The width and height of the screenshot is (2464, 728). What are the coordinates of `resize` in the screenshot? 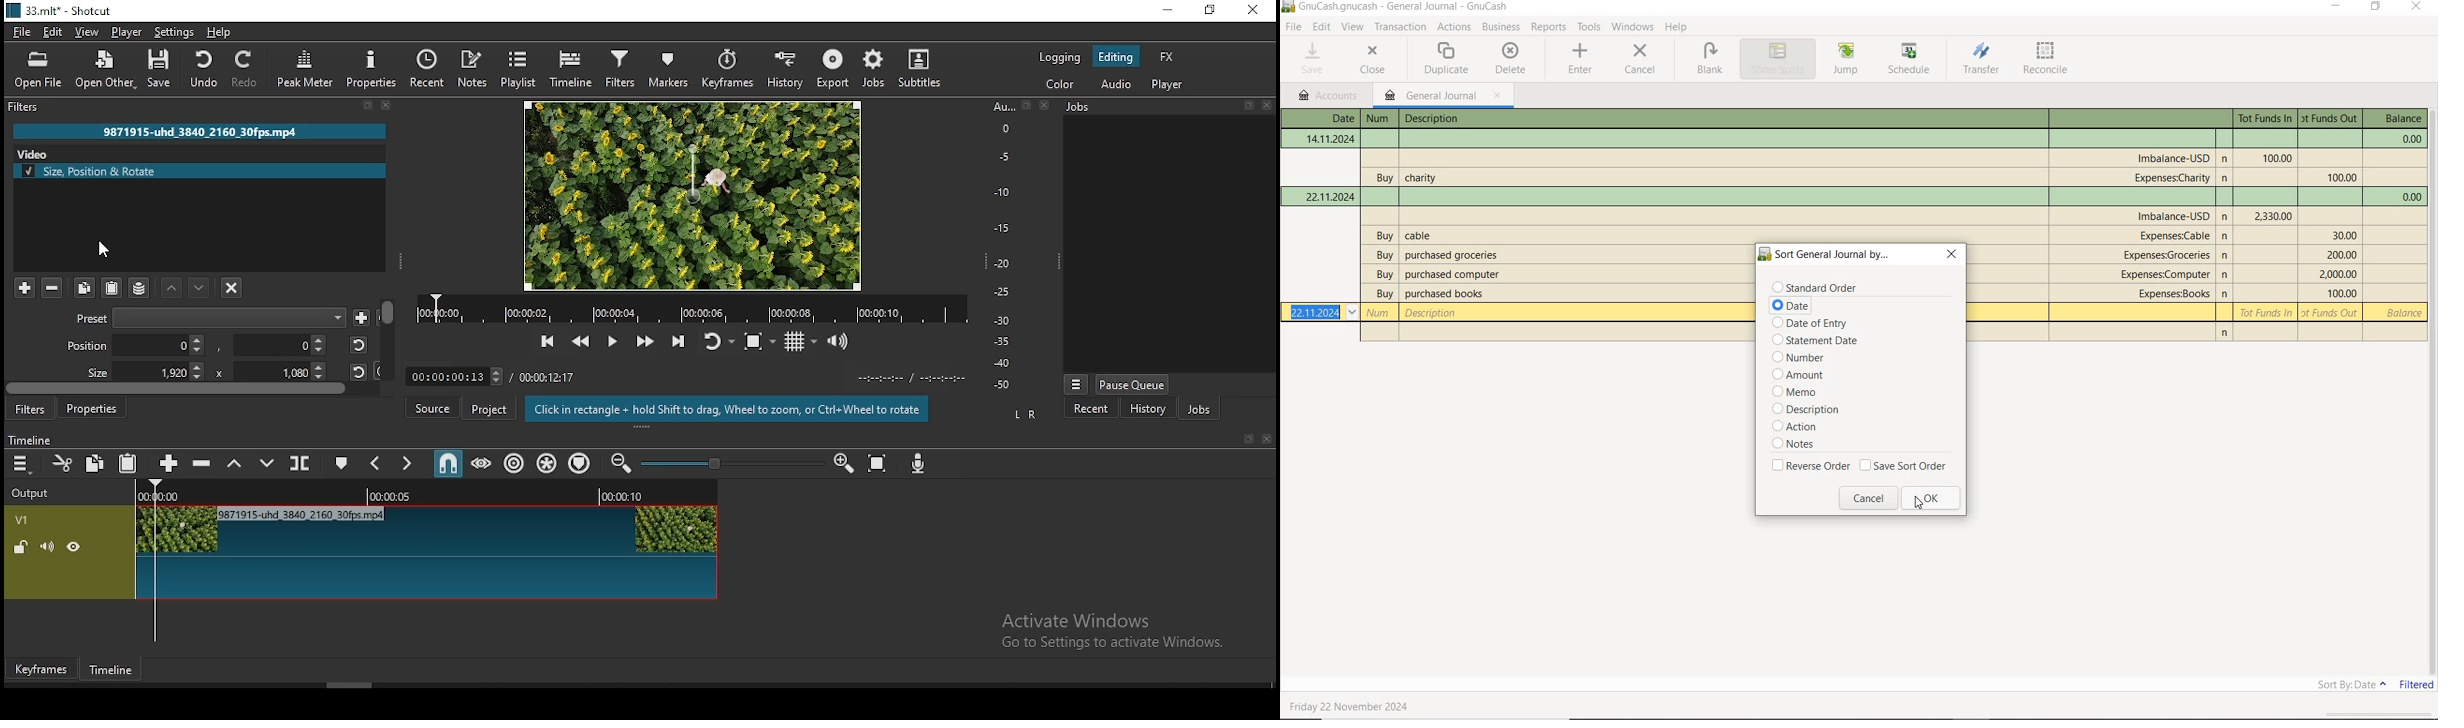 It's located at (367, 105).